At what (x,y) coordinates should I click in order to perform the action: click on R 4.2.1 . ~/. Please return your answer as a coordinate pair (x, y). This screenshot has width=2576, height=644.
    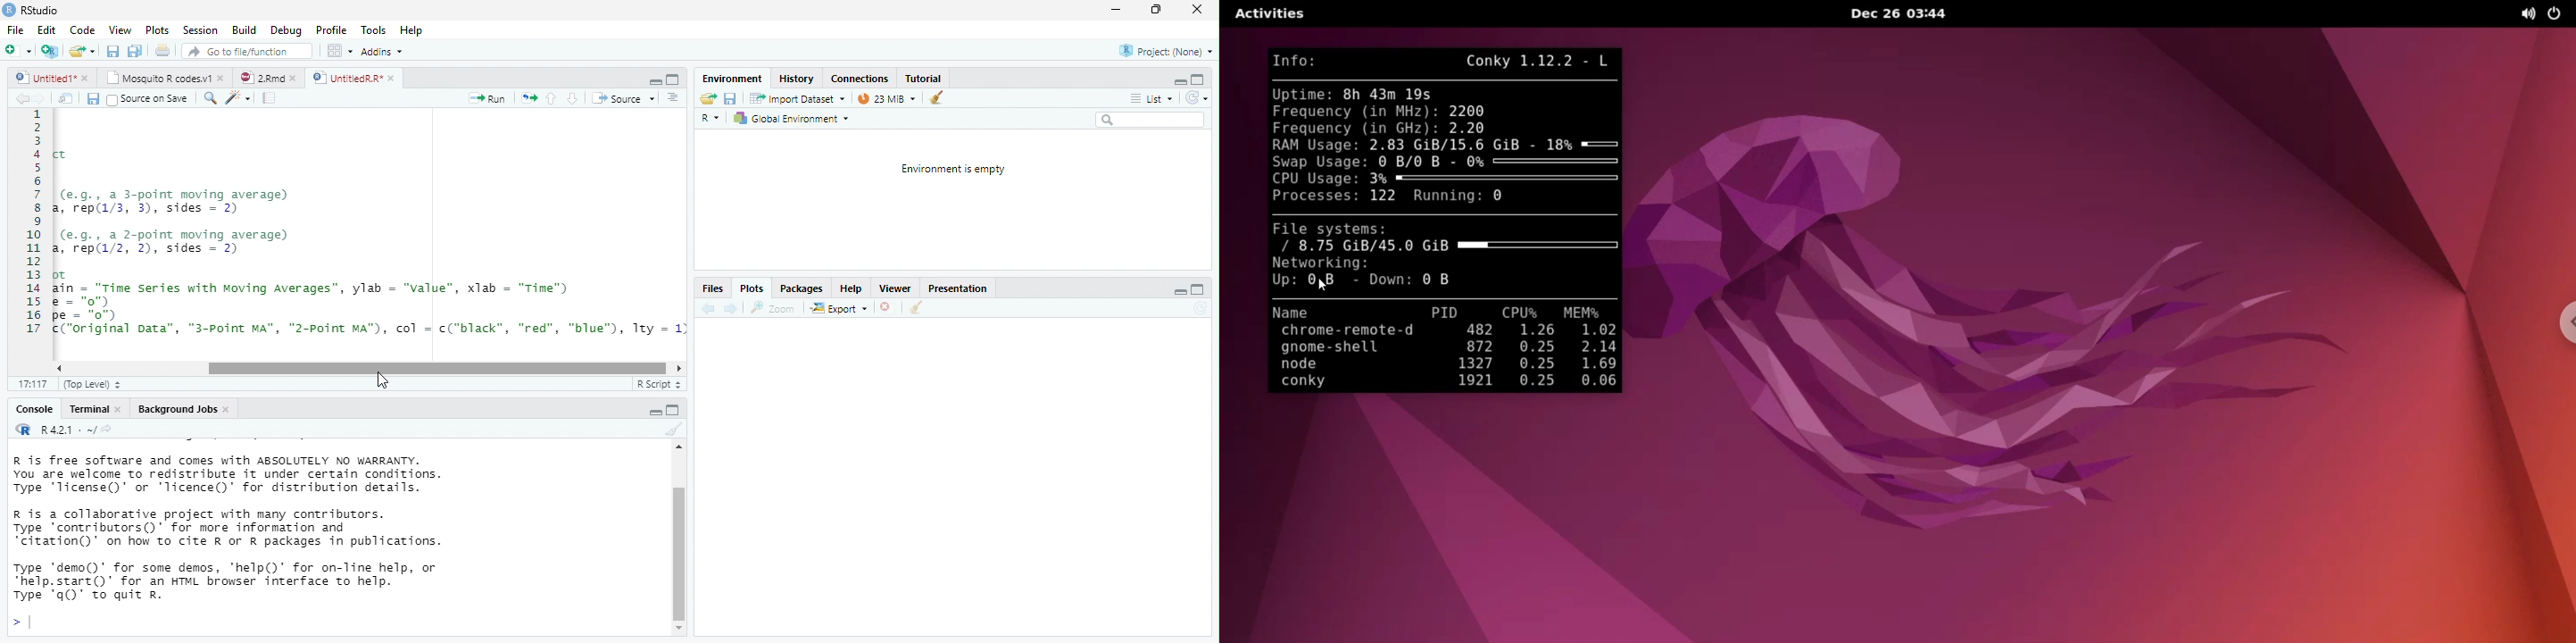
    Looking at the image, I should click on (66, 429).